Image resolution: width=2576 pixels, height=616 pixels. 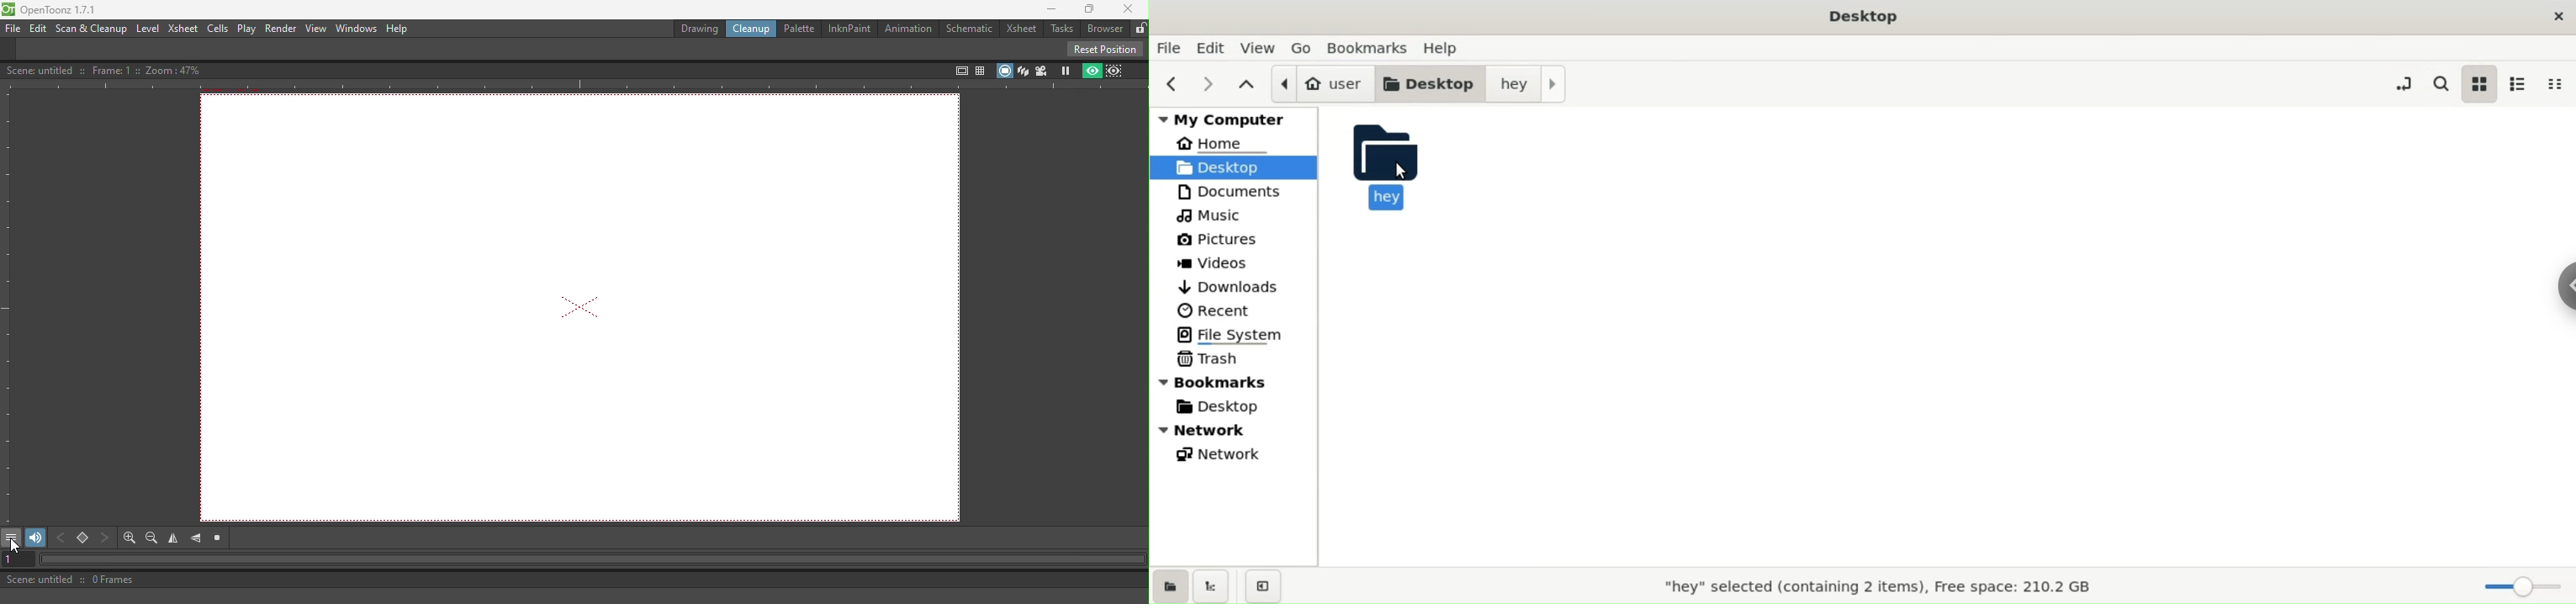 What do you see at coordinates (1226, 142) in the screenshot?
I see `home` at bounding box center [1226, 142].